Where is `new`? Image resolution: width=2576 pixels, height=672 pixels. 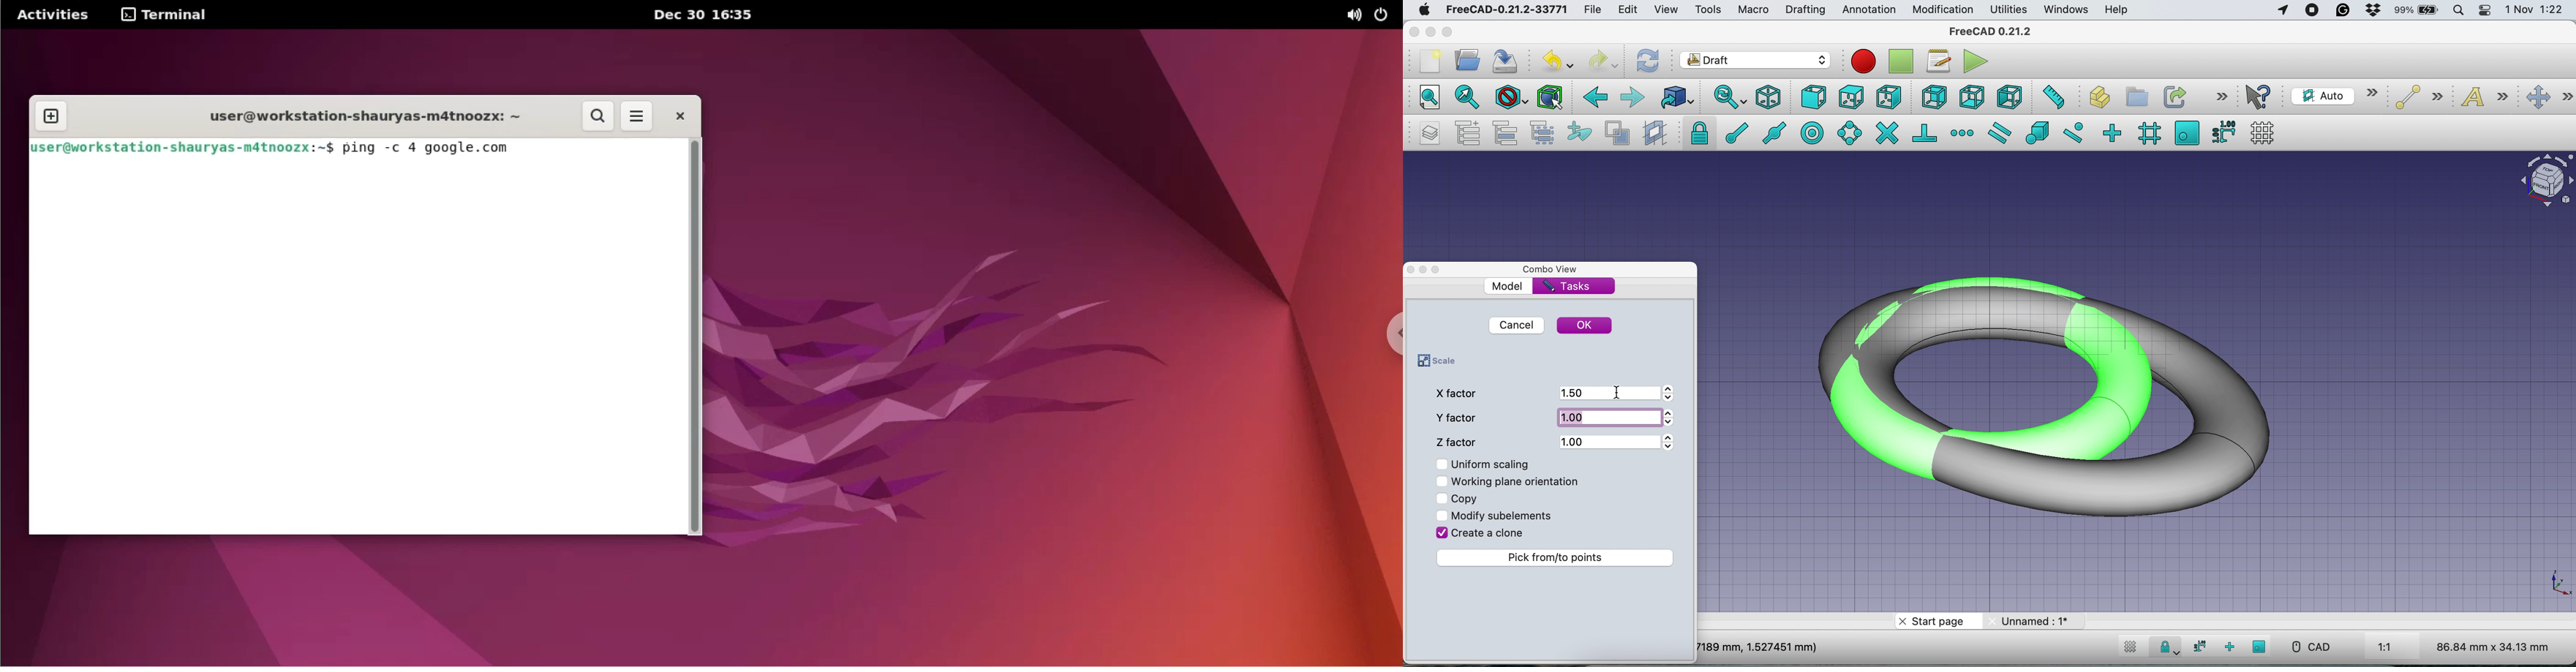 new is located at coordinates (1429, 61).